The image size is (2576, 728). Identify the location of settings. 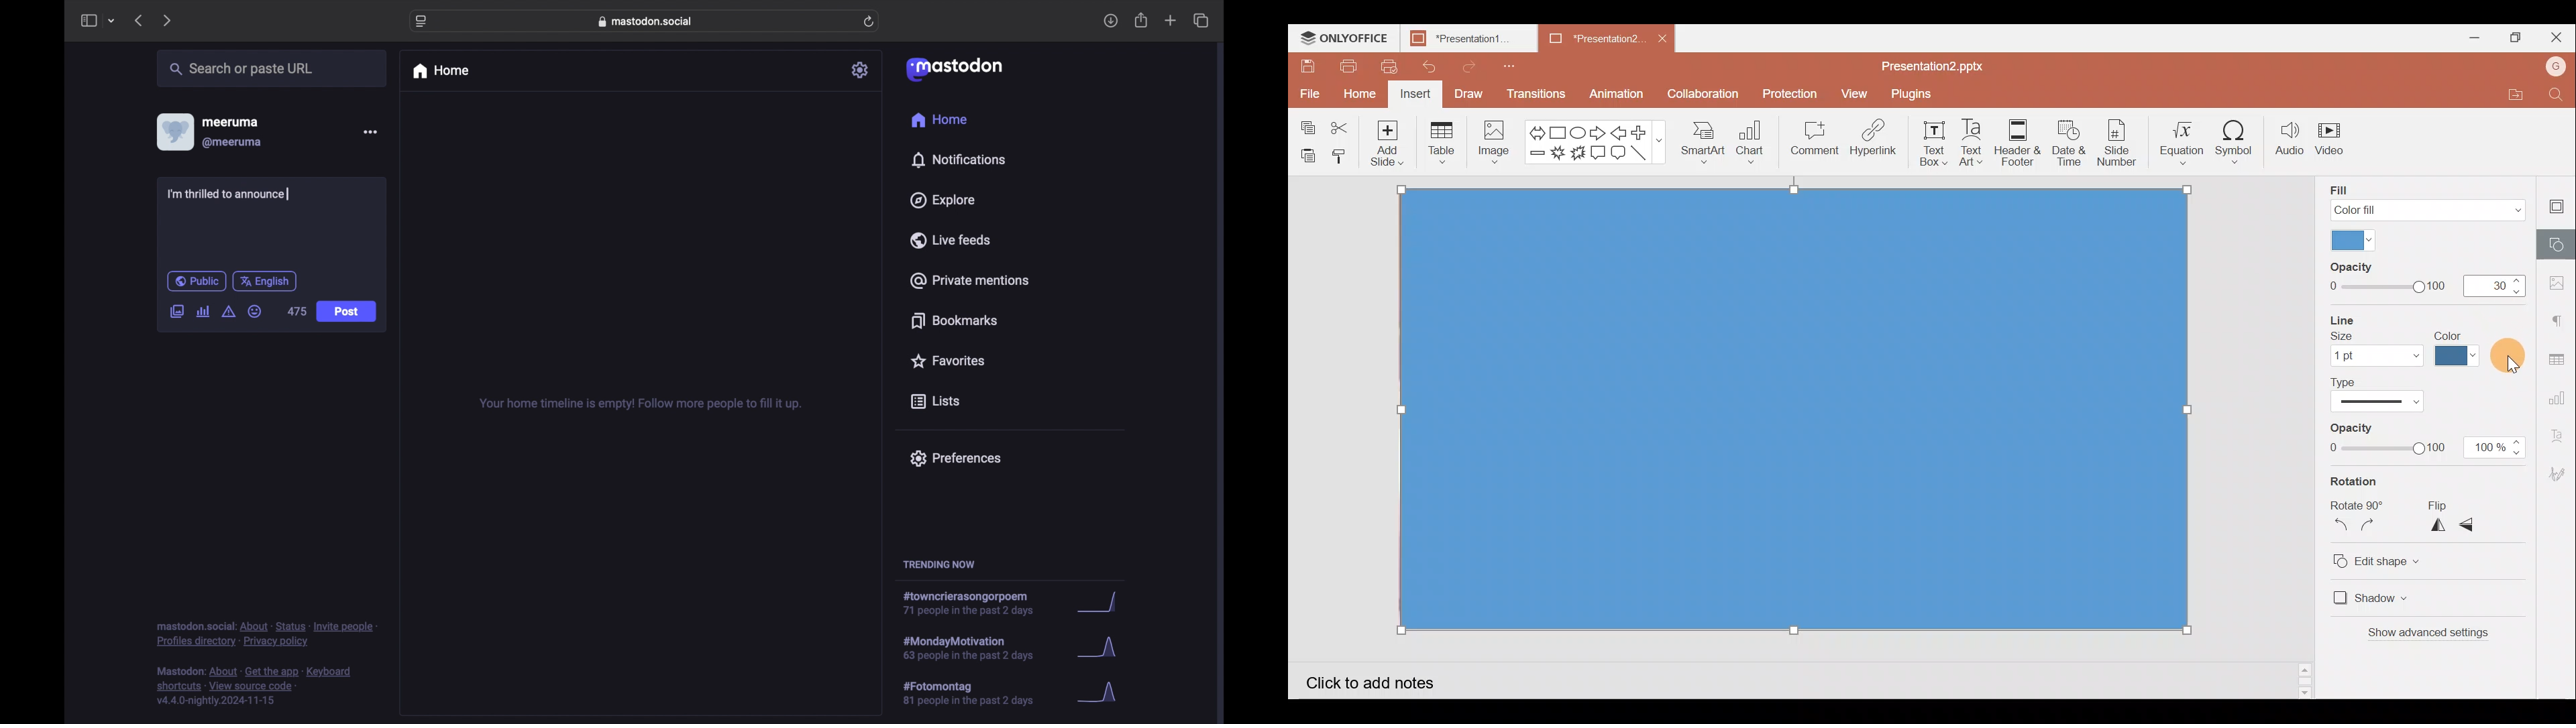
(861, 70).